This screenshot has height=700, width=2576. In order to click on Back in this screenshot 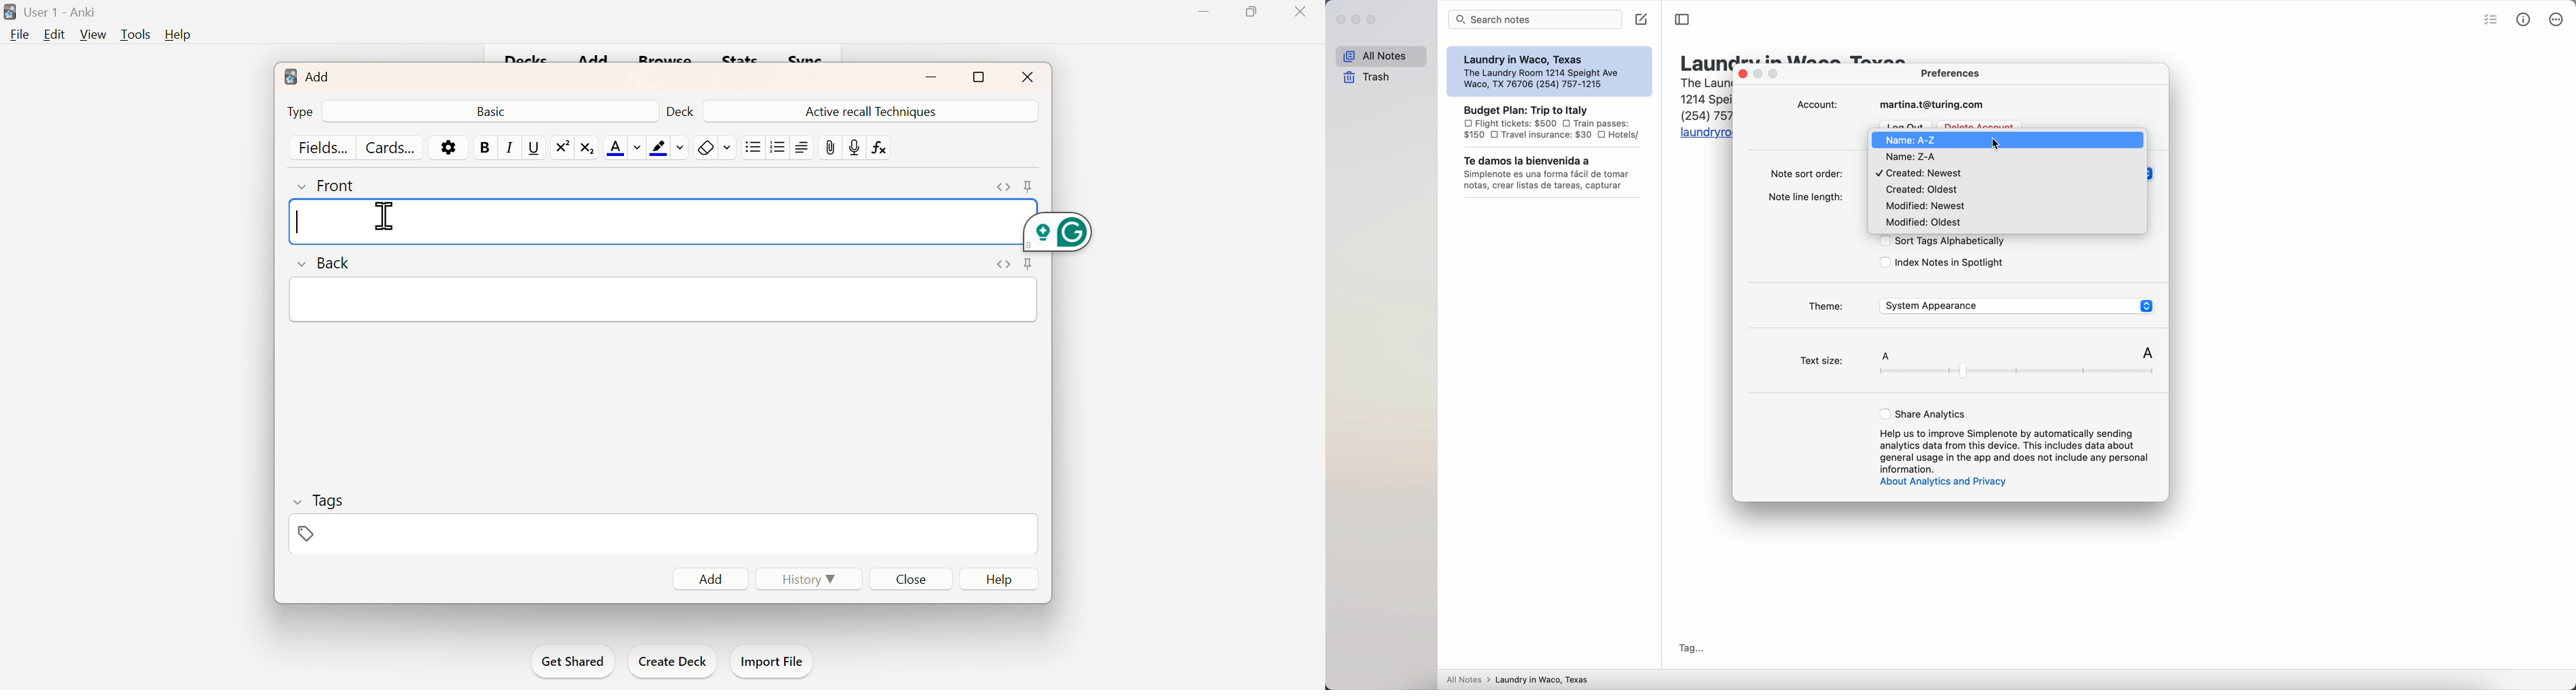, I will do `click(327, 262)`.